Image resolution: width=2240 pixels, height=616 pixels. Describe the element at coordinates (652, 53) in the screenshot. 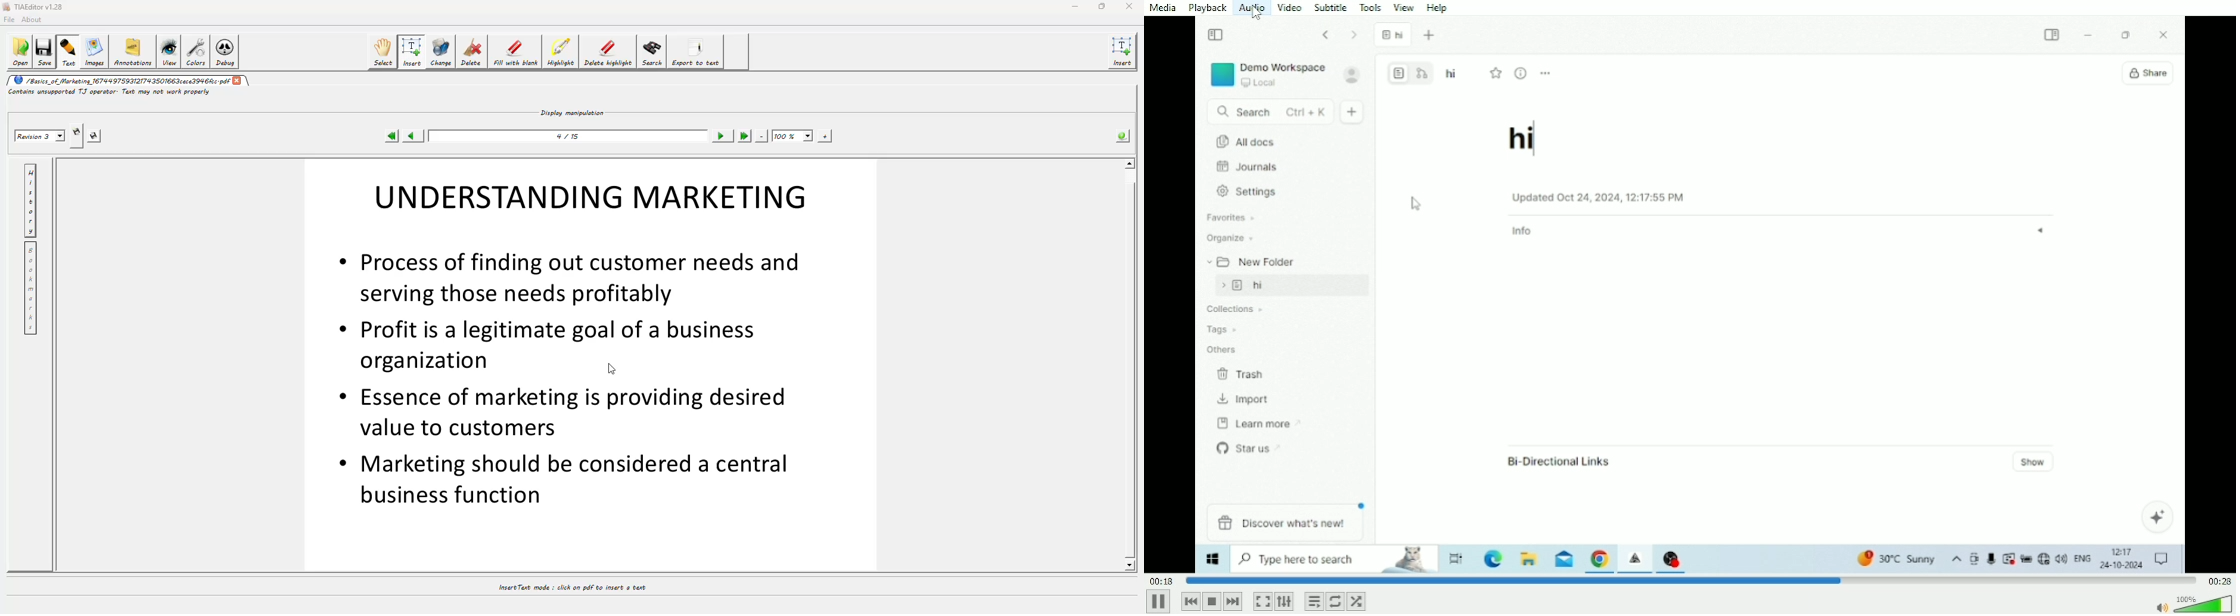

I see `search` at that location.